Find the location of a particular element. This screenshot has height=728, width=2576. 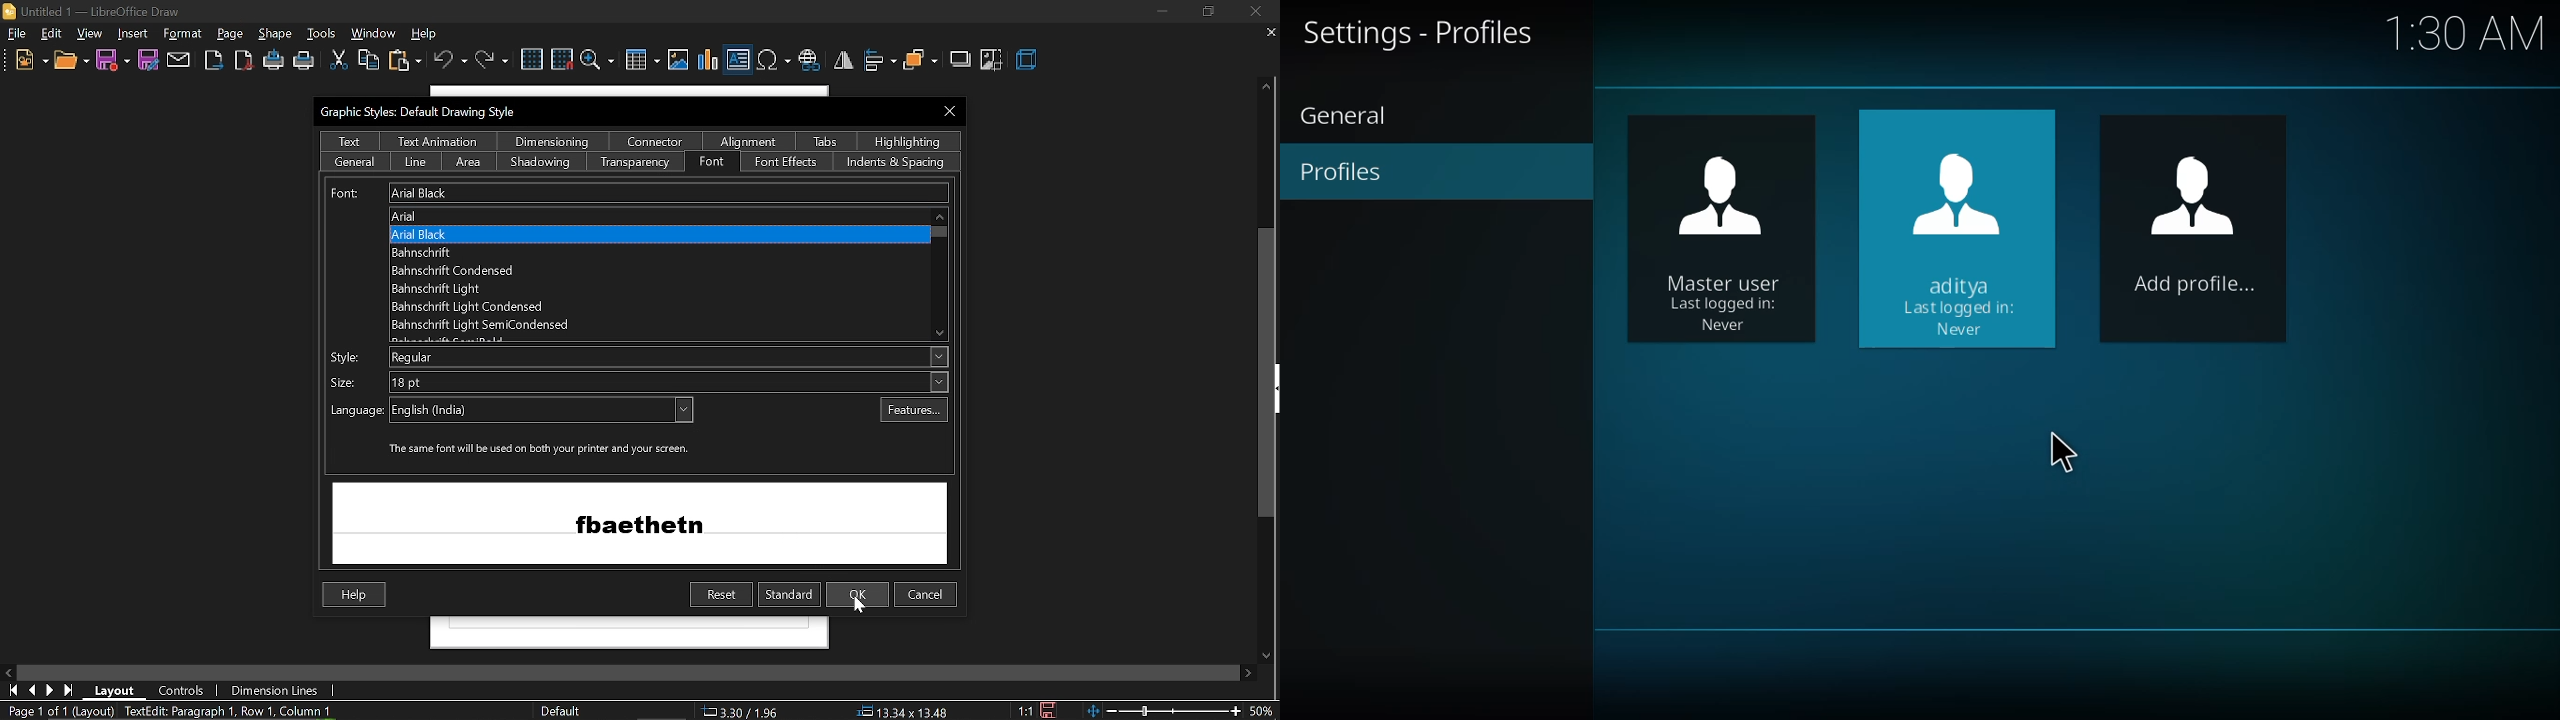

highlighting is located at coordinates (910, 141).